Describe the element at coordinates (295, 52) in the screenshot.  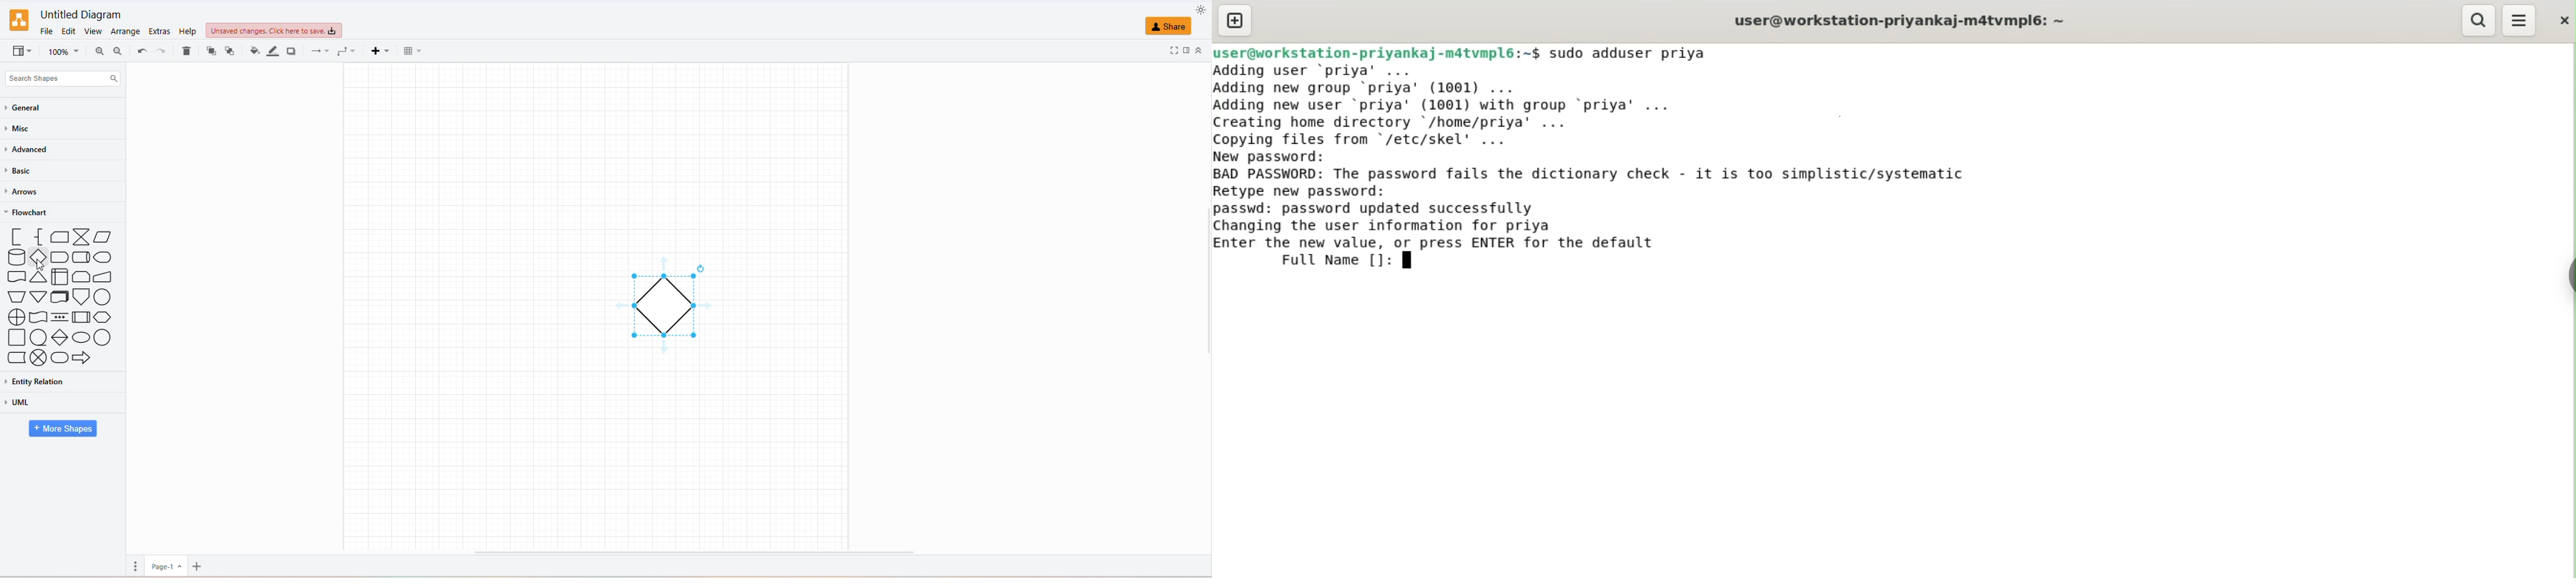
I see `SHADOW` at that location.